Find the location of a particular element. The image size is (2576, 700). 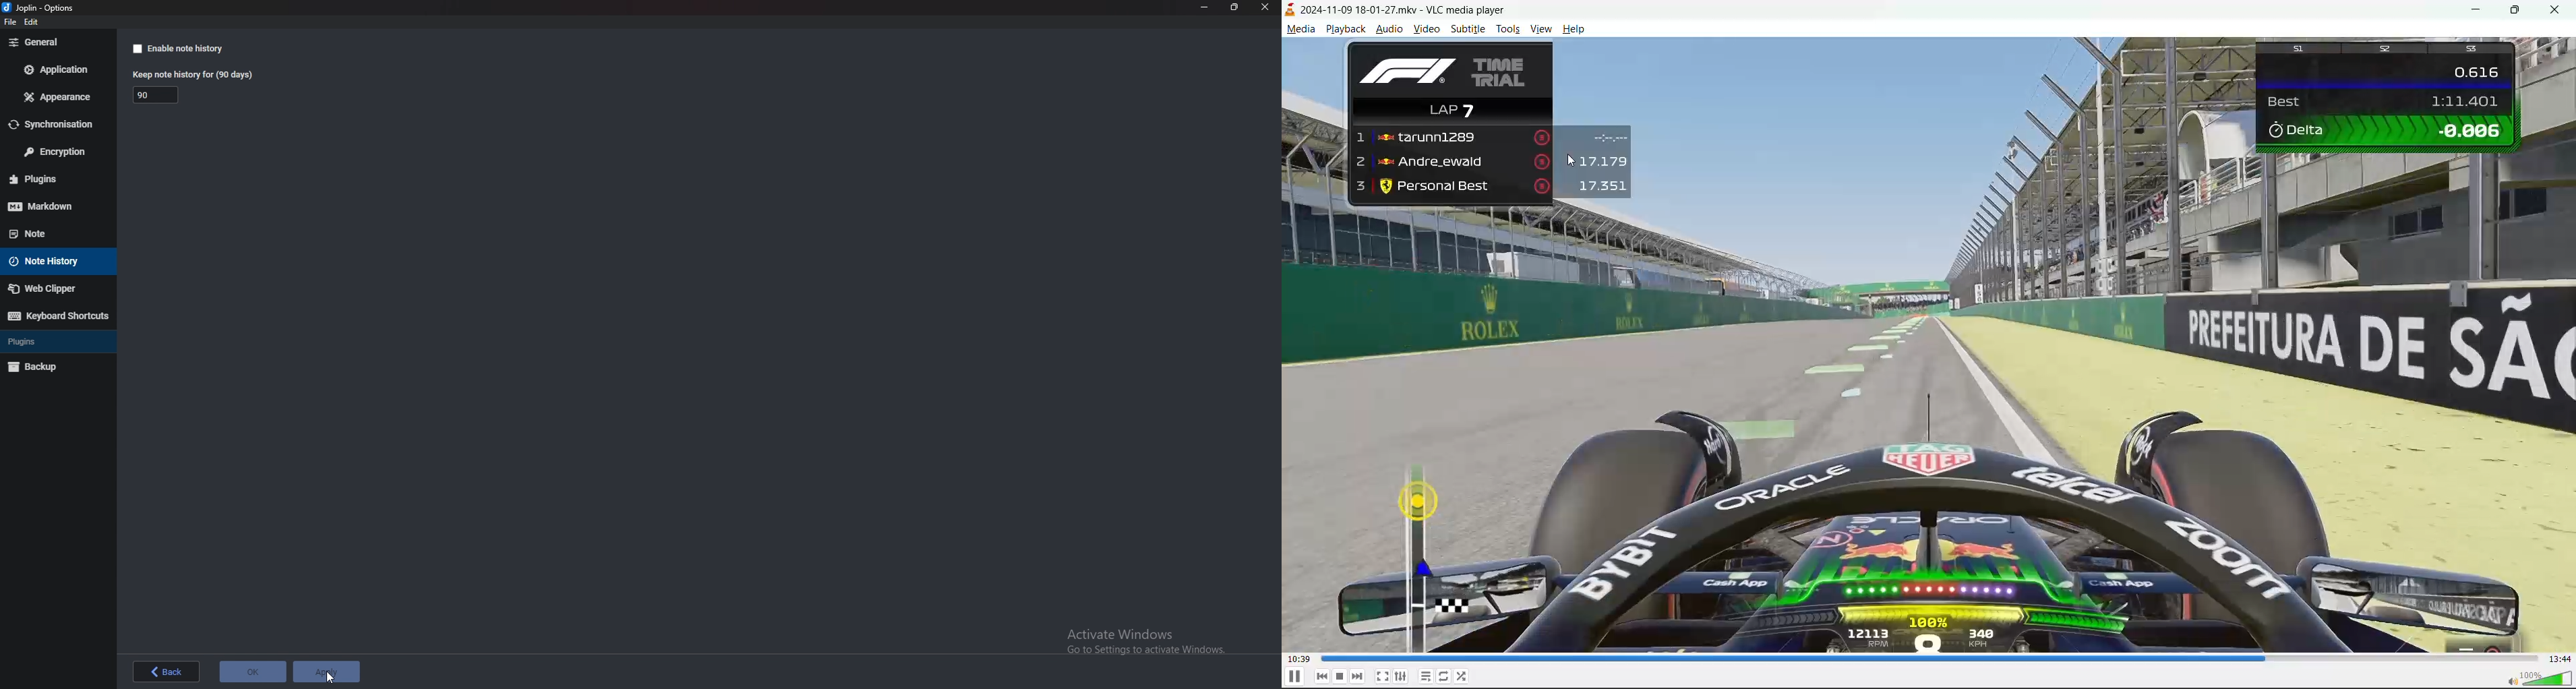

Appearance is located at coordinates (59, 97).